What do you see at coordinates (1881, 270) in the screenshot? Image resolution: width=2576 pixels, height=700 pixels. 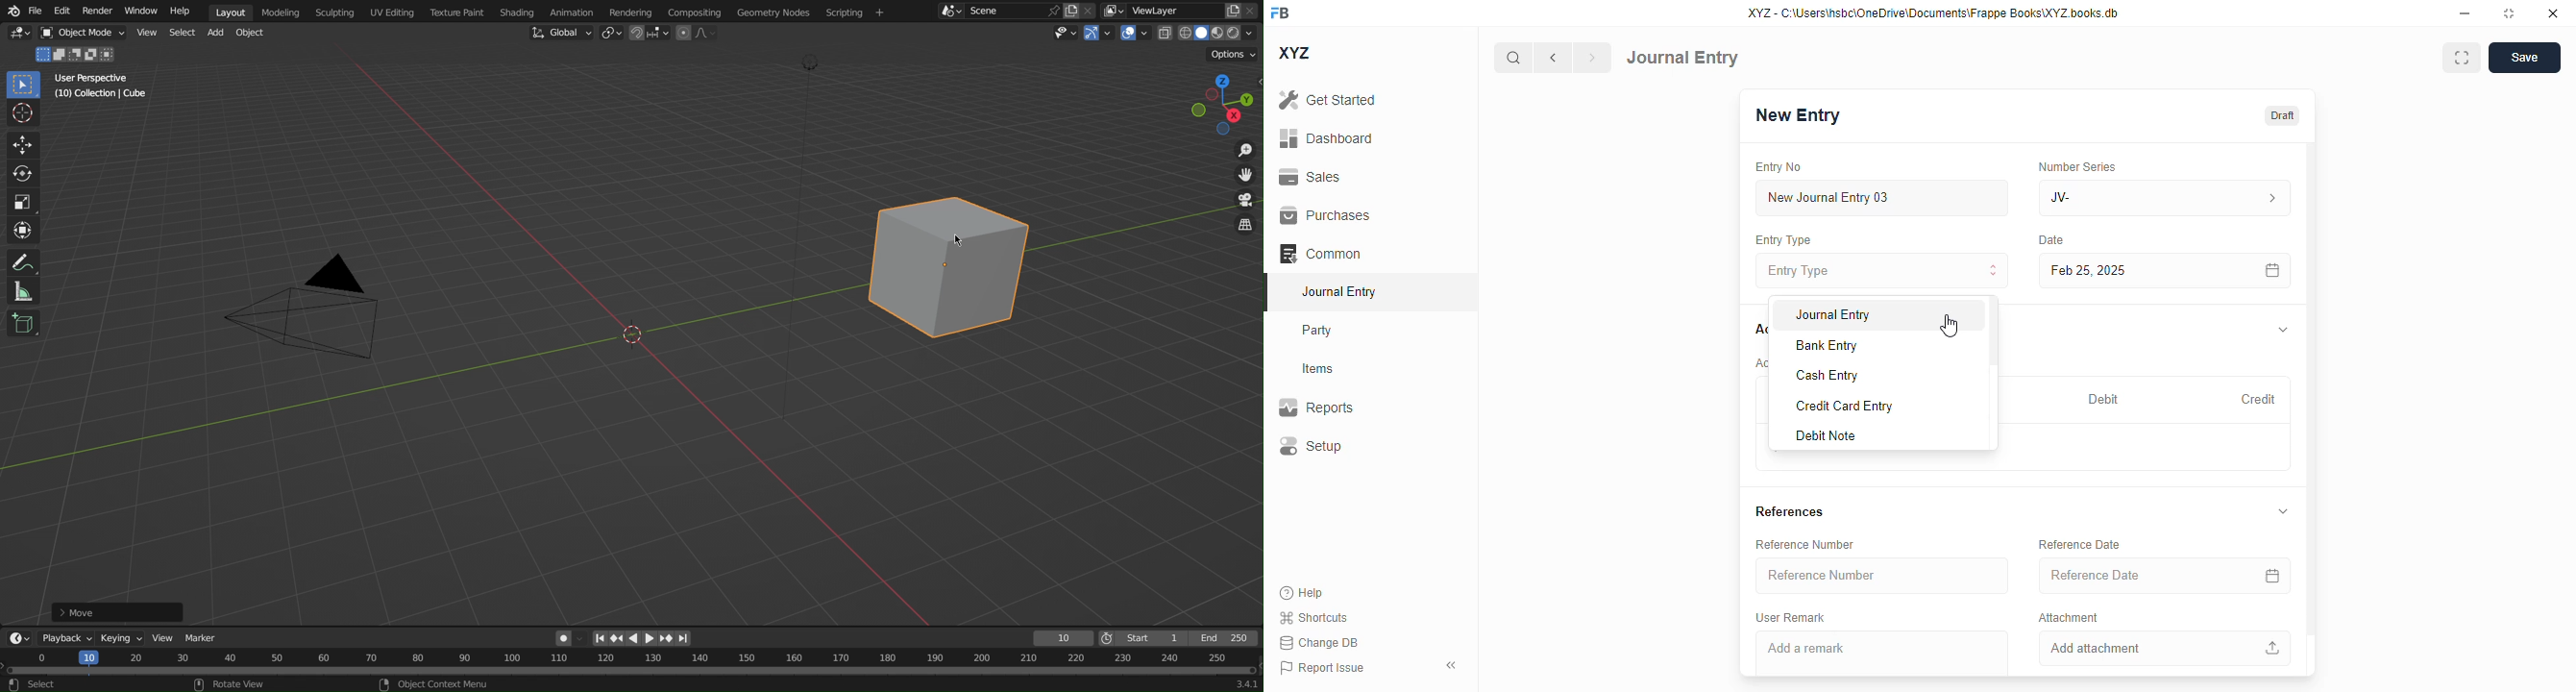 I see `entry type` at bounding box center [1881, 270].